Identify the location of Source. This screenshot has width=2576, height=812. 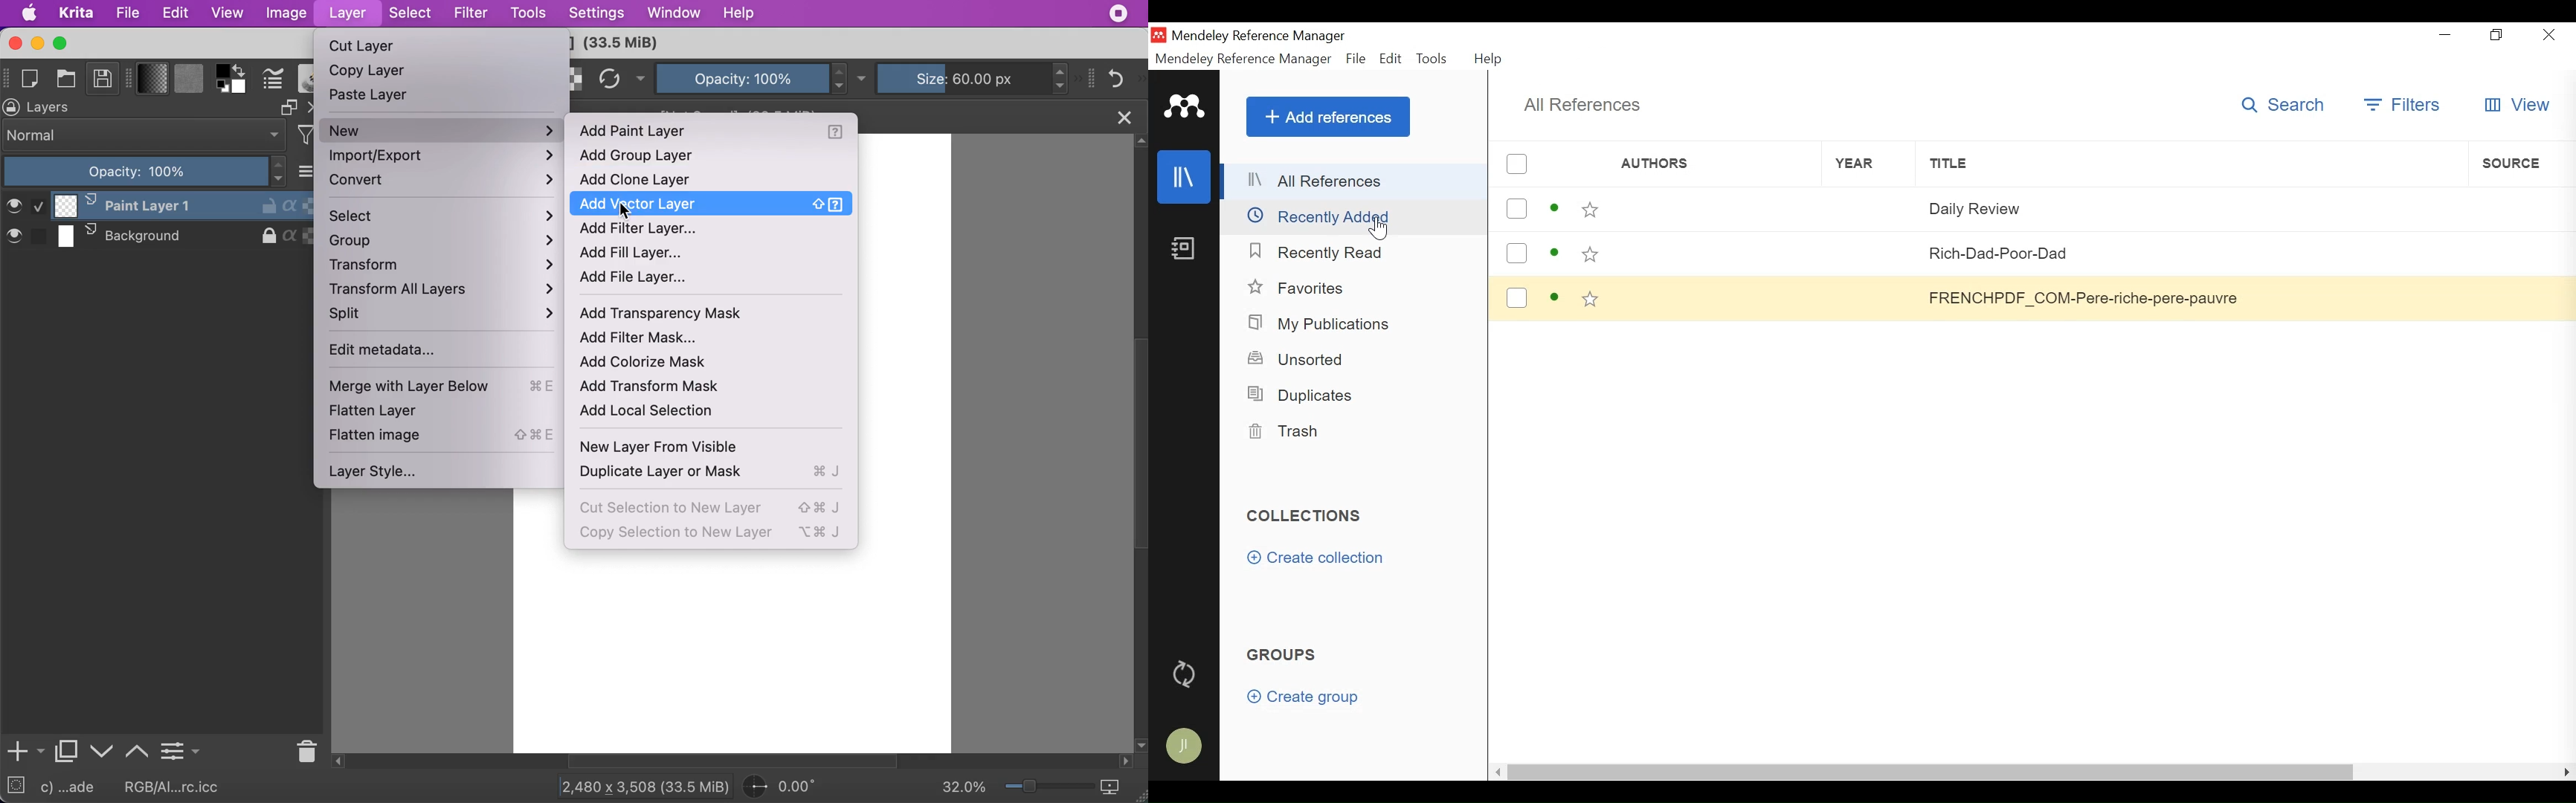
(2520, 251).